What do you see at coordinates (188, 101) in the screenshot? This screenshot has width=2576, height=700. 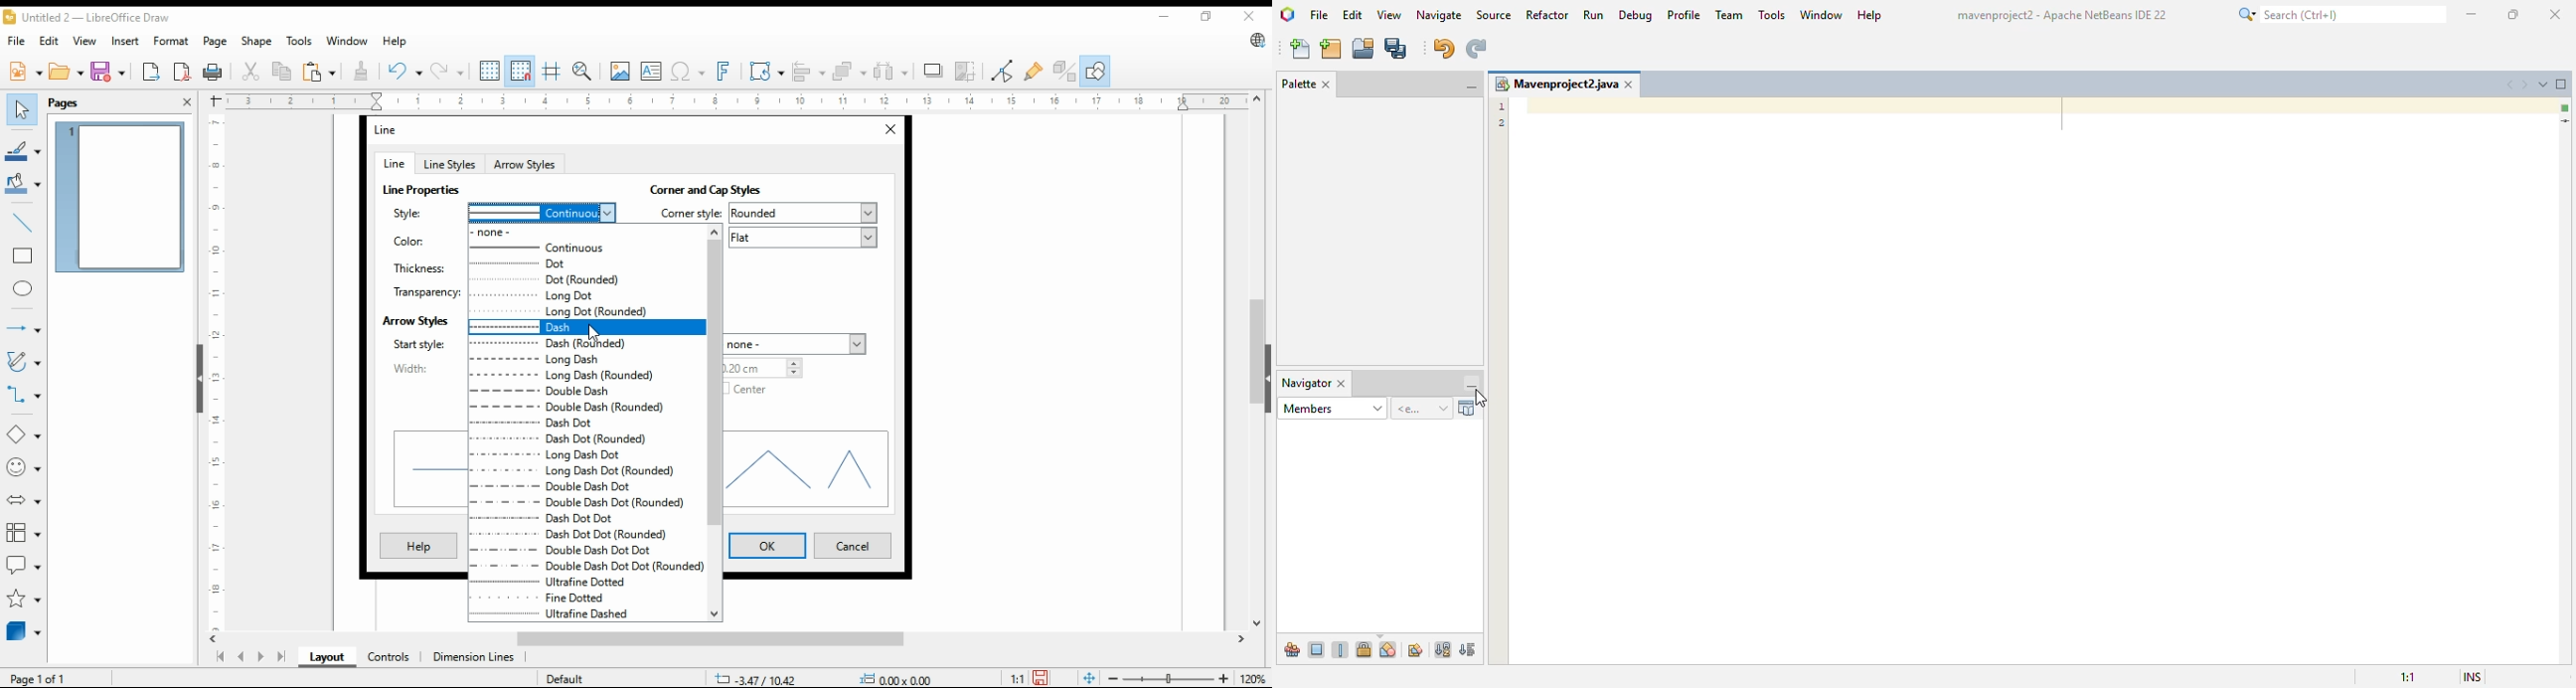 I see `close pane` at bounding box center [188, 101].